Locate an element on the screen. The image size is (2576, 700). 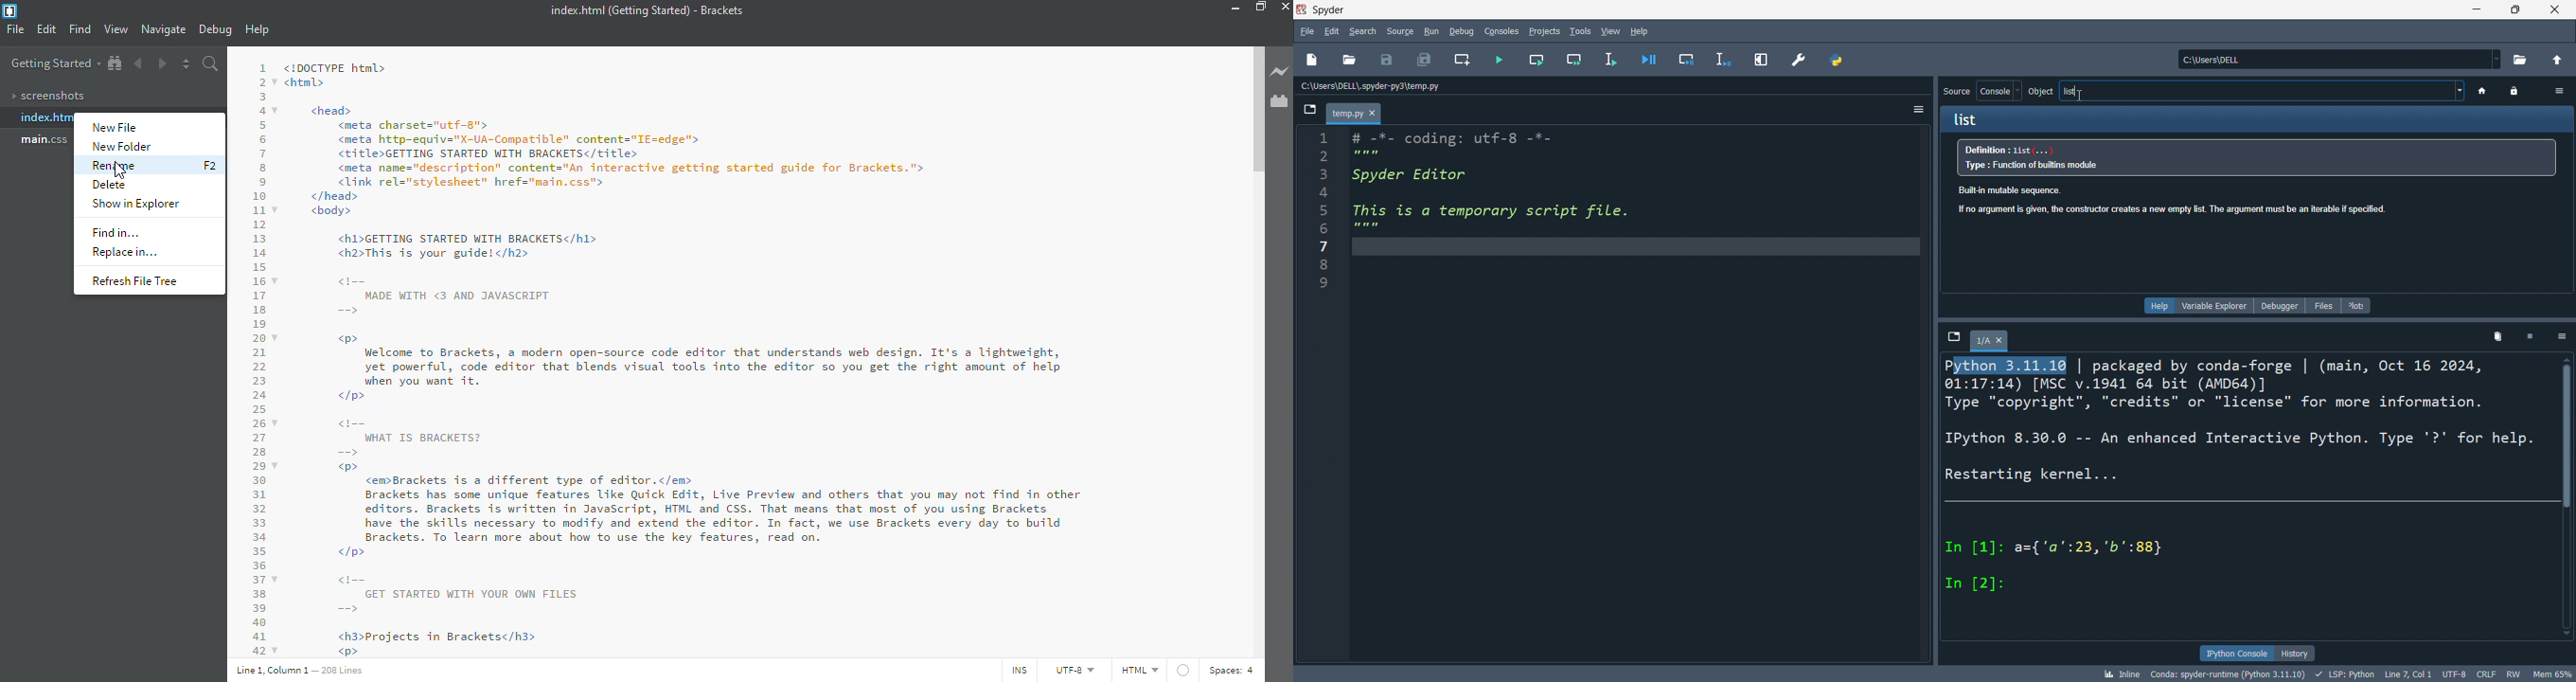
history is located at coordinates (2294, 653).